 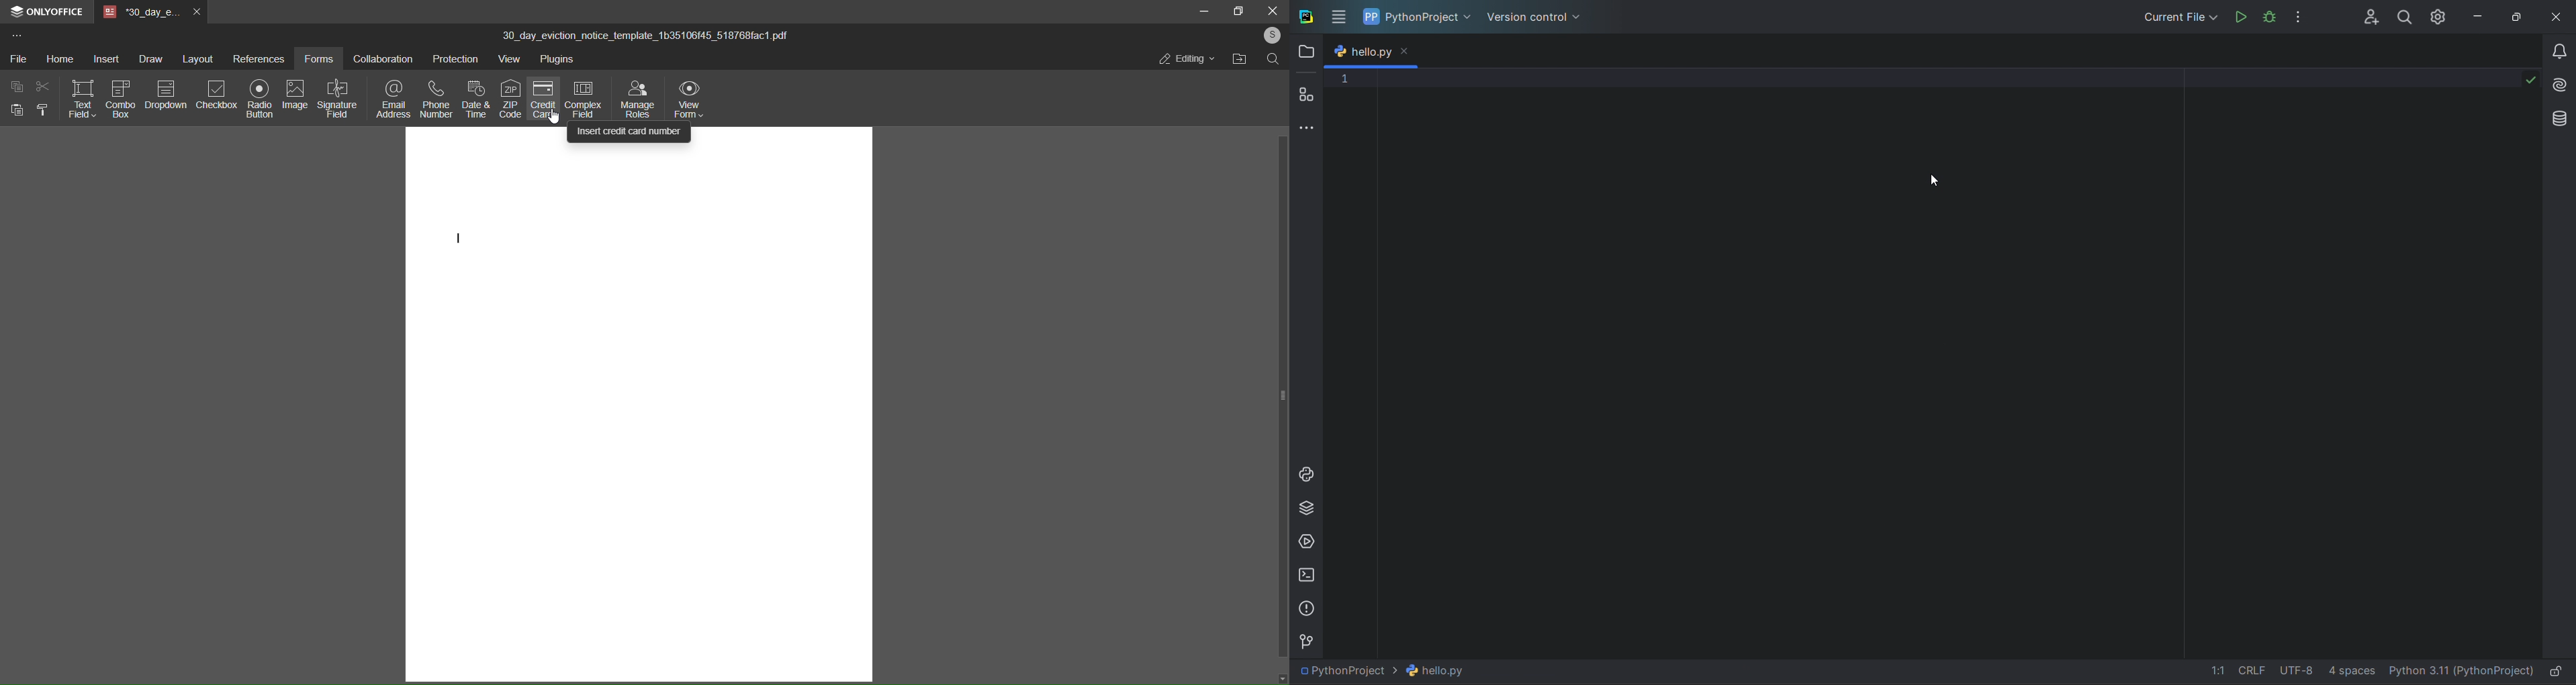 What do you see at coordinates (259, 101) in the screenshot?
I see `radio button` at bounding box center [259, 101].